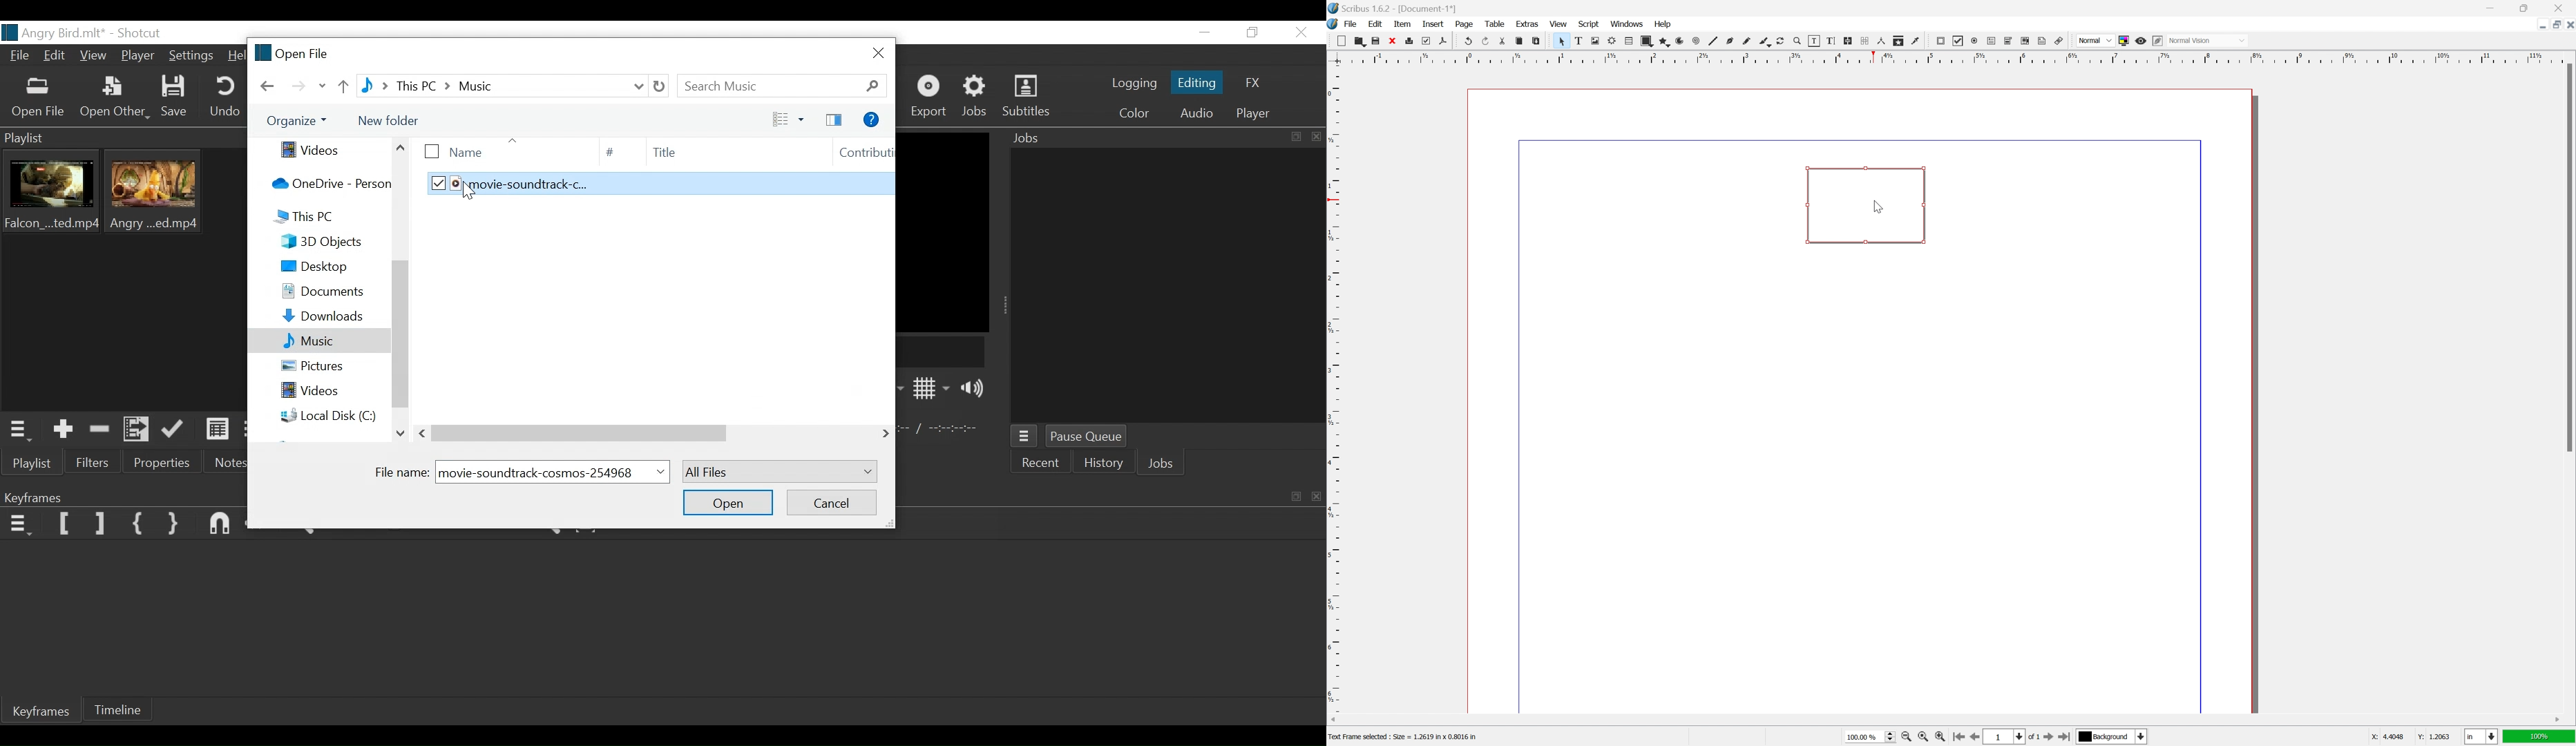  What do you see at coordinates (399, 333) in the screenshot?
I see `Vertical Scroll bar ` at bounding box center [399, 333].